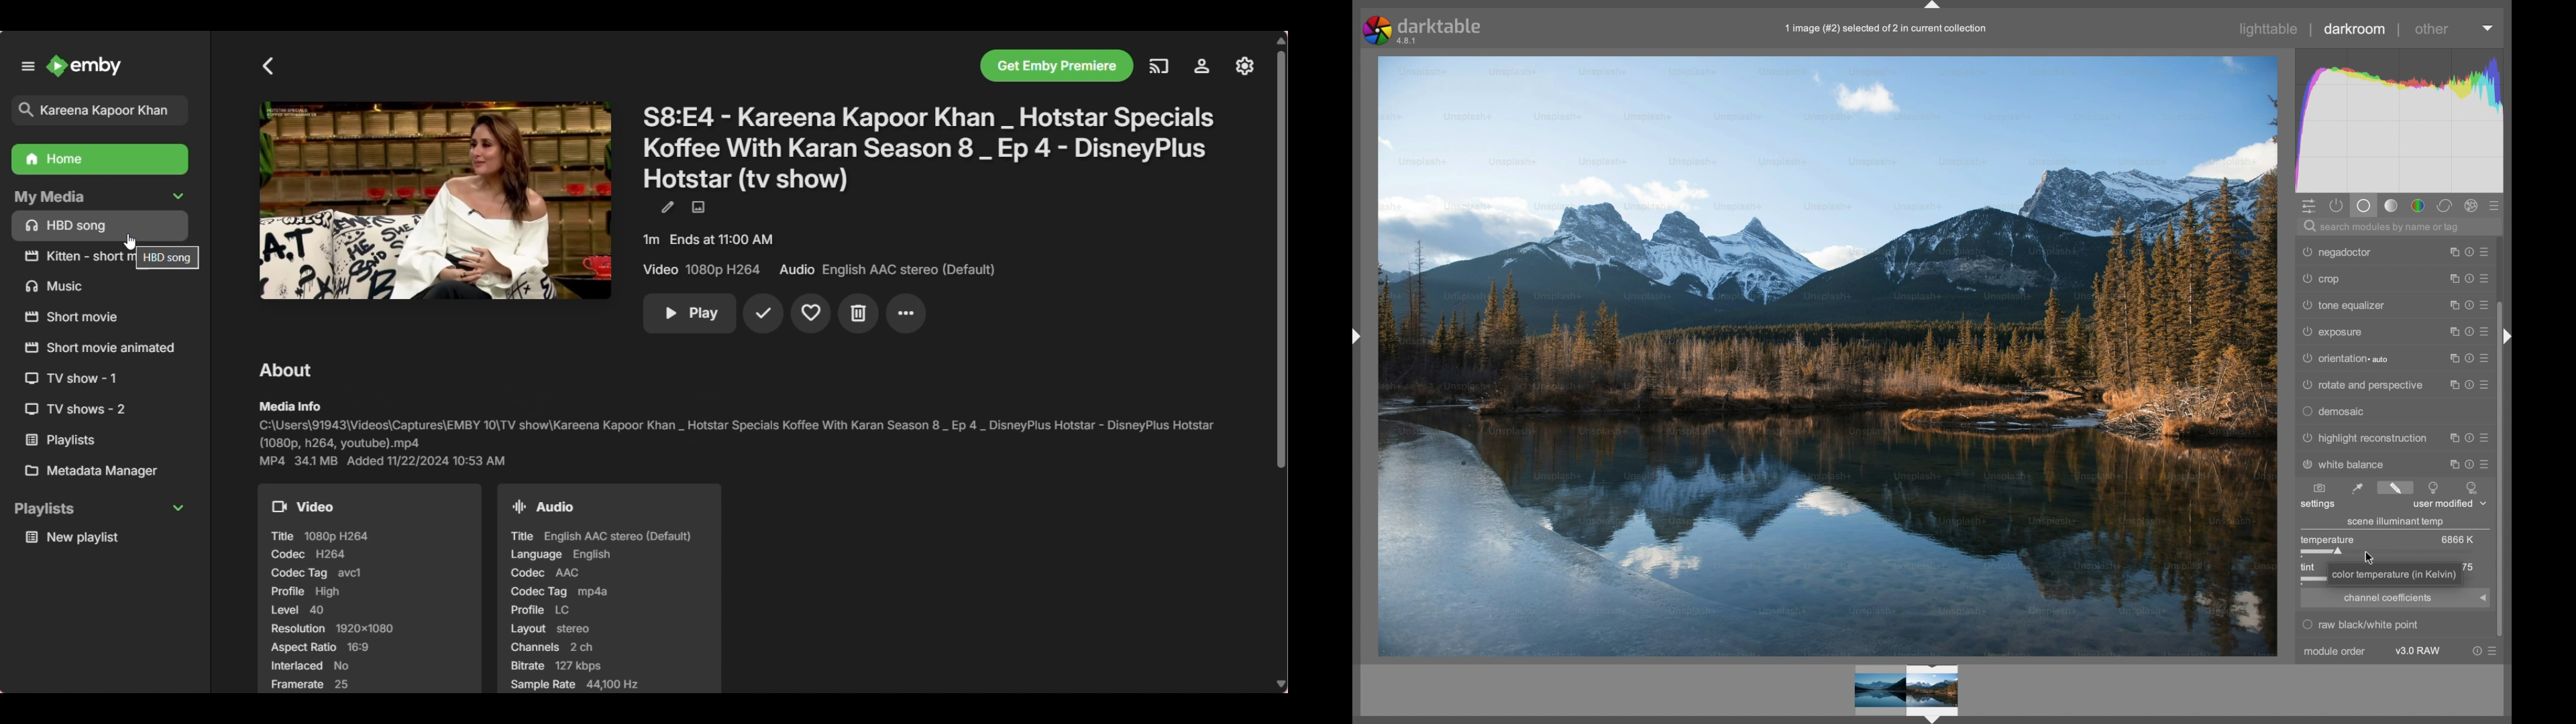 This screenshot has width=2576, height=728. What do you see at coordinates (2396, 522) in the screenshot?
I see `scene illuminant temp` at bounding box center [2396, 522].